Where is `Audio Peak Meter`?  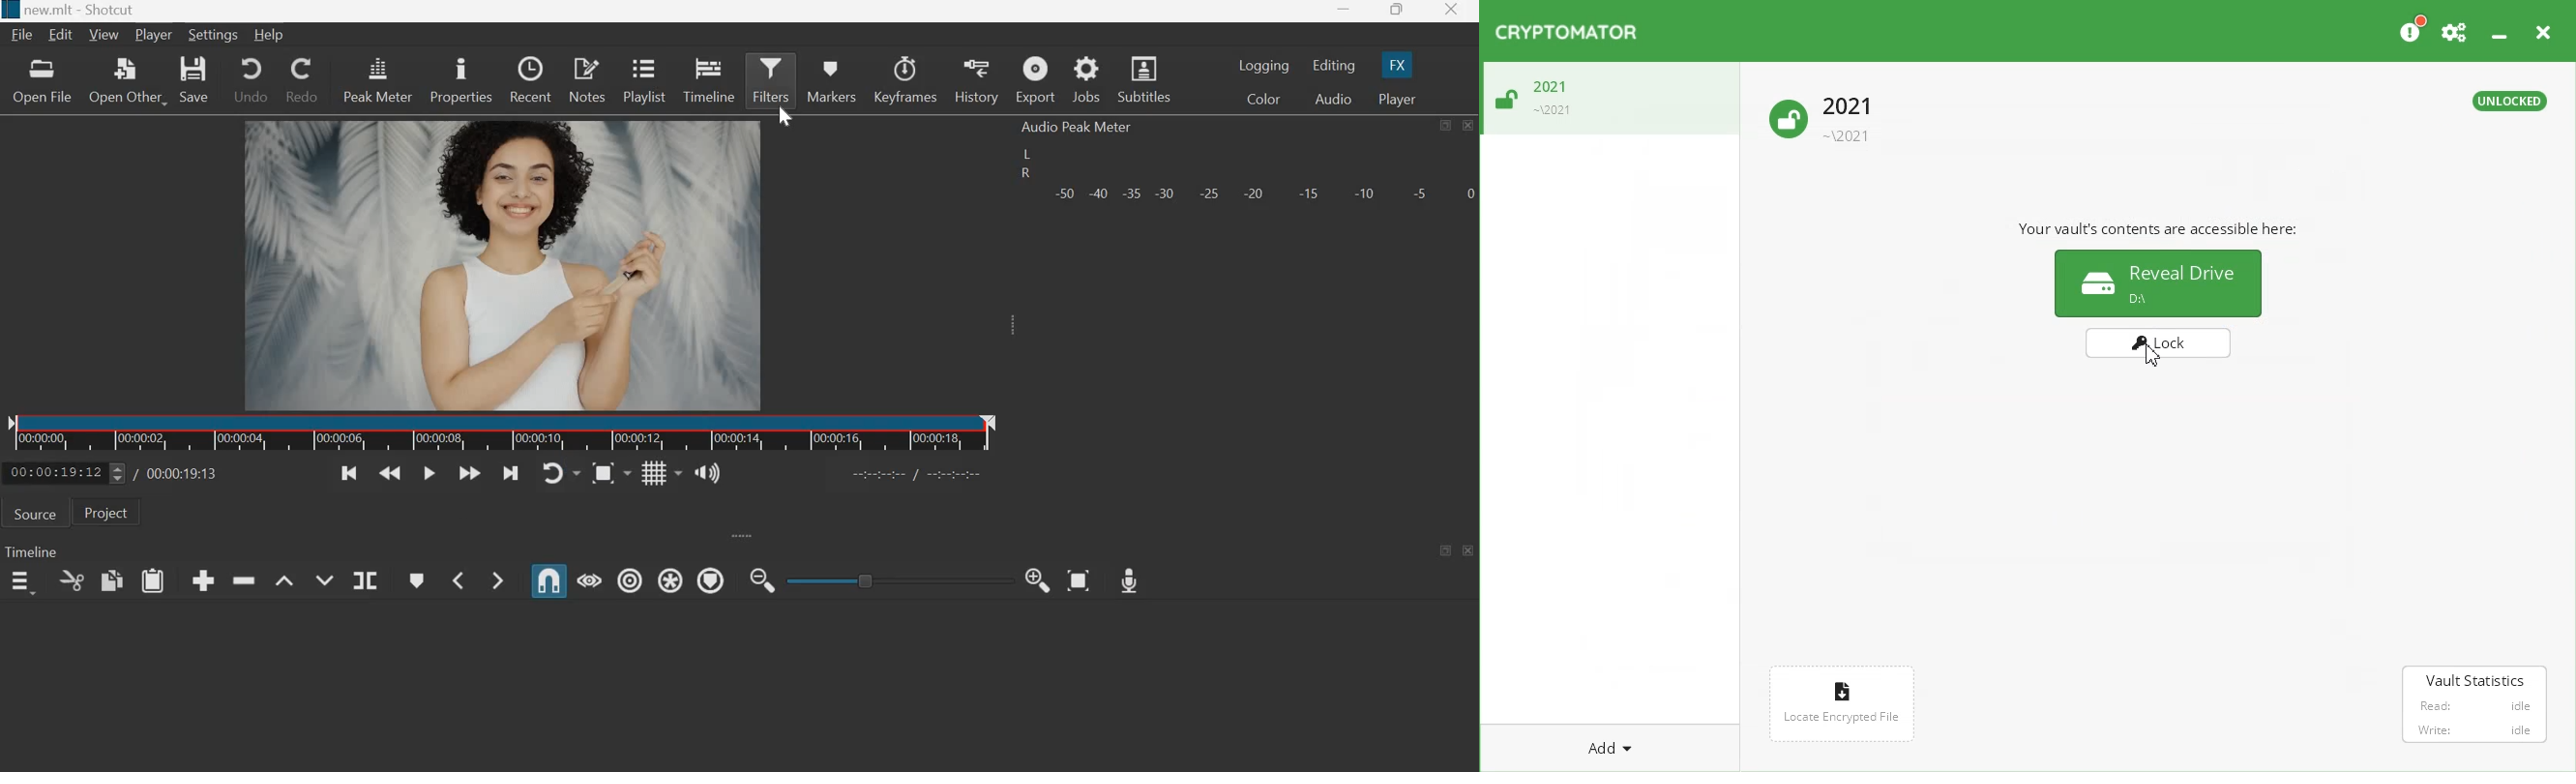
Audio Peak Meter is located at coordinates (1077, 127).